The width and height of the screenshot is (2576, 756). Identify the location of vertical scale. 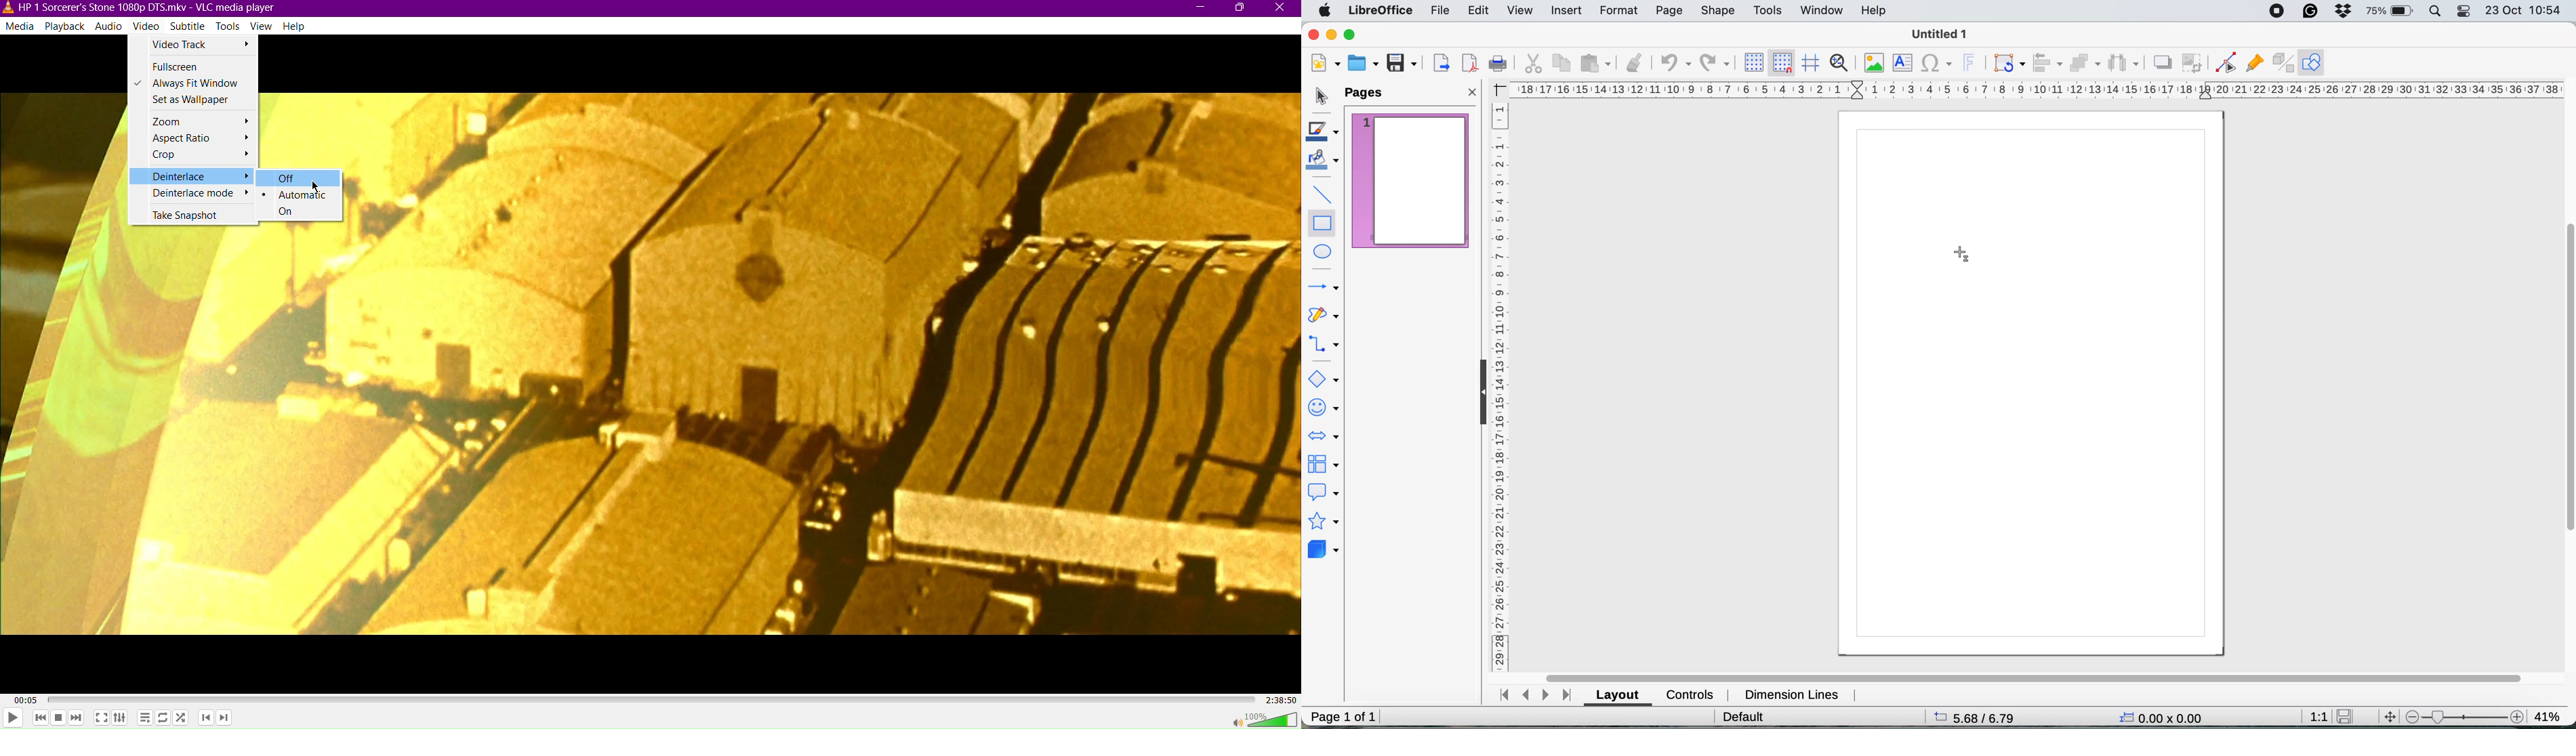
(1499, 385).